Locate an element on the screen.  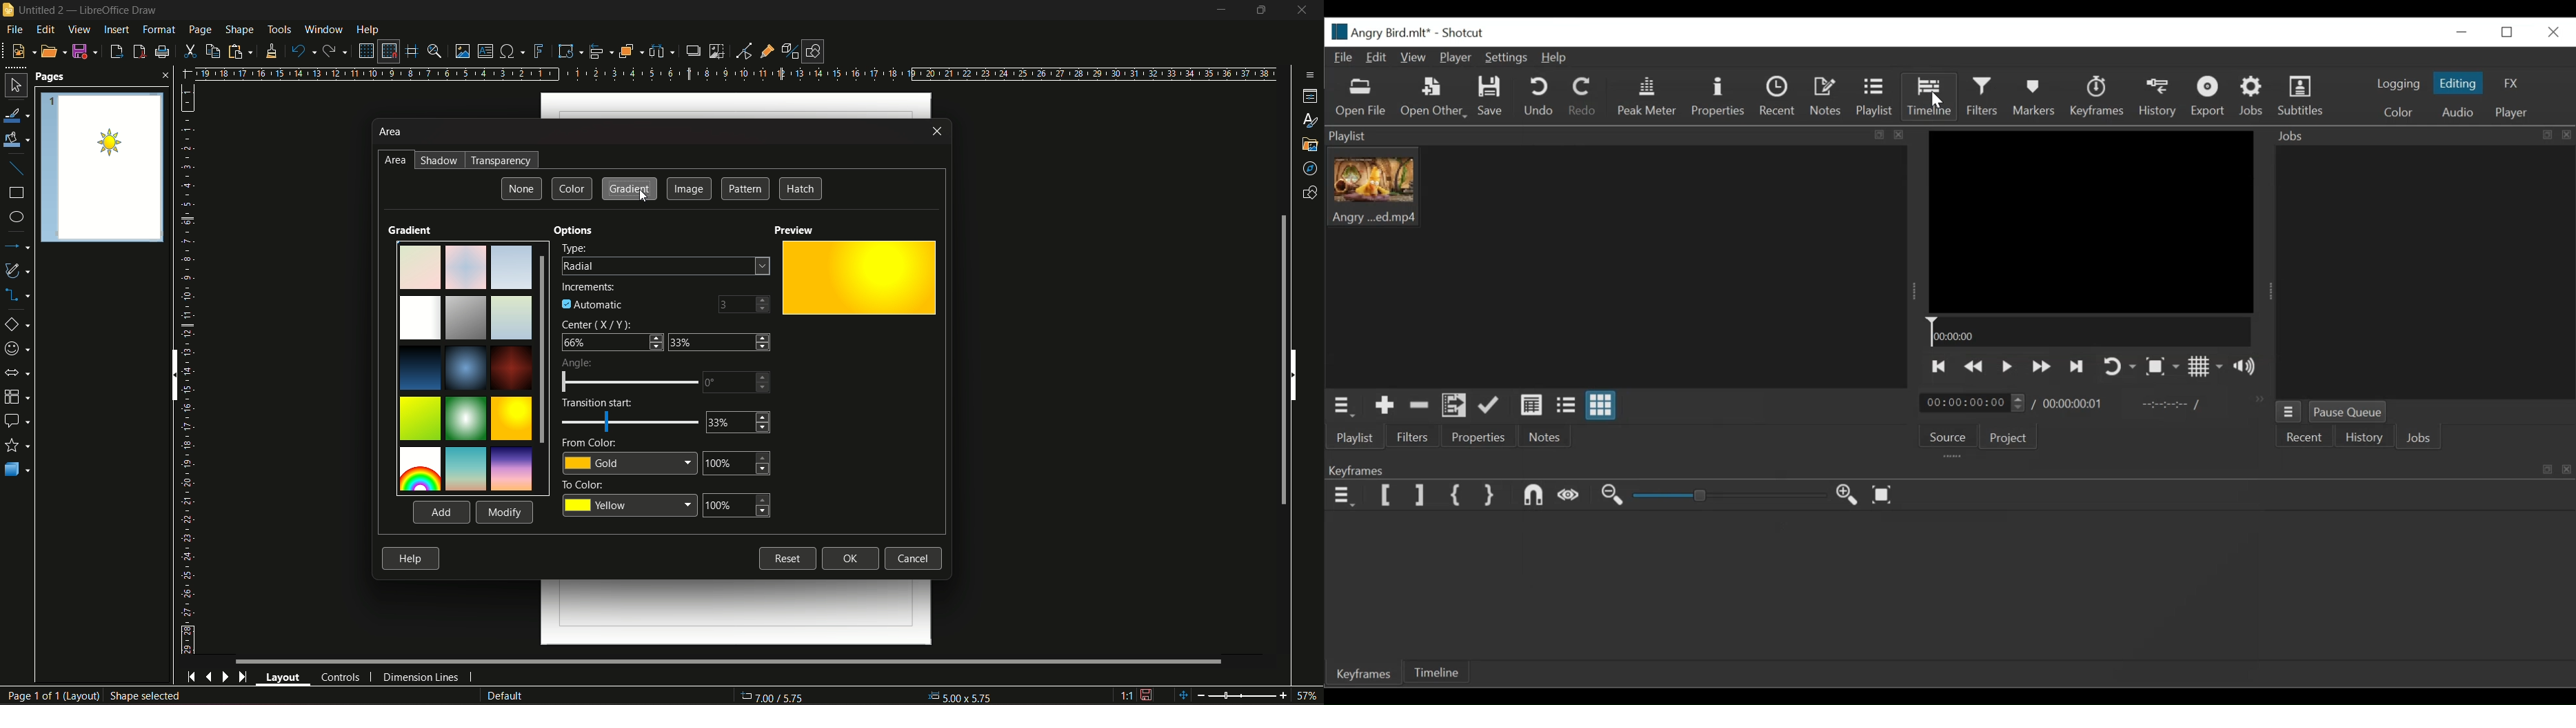
Save is located at coordinates (1492, 97).